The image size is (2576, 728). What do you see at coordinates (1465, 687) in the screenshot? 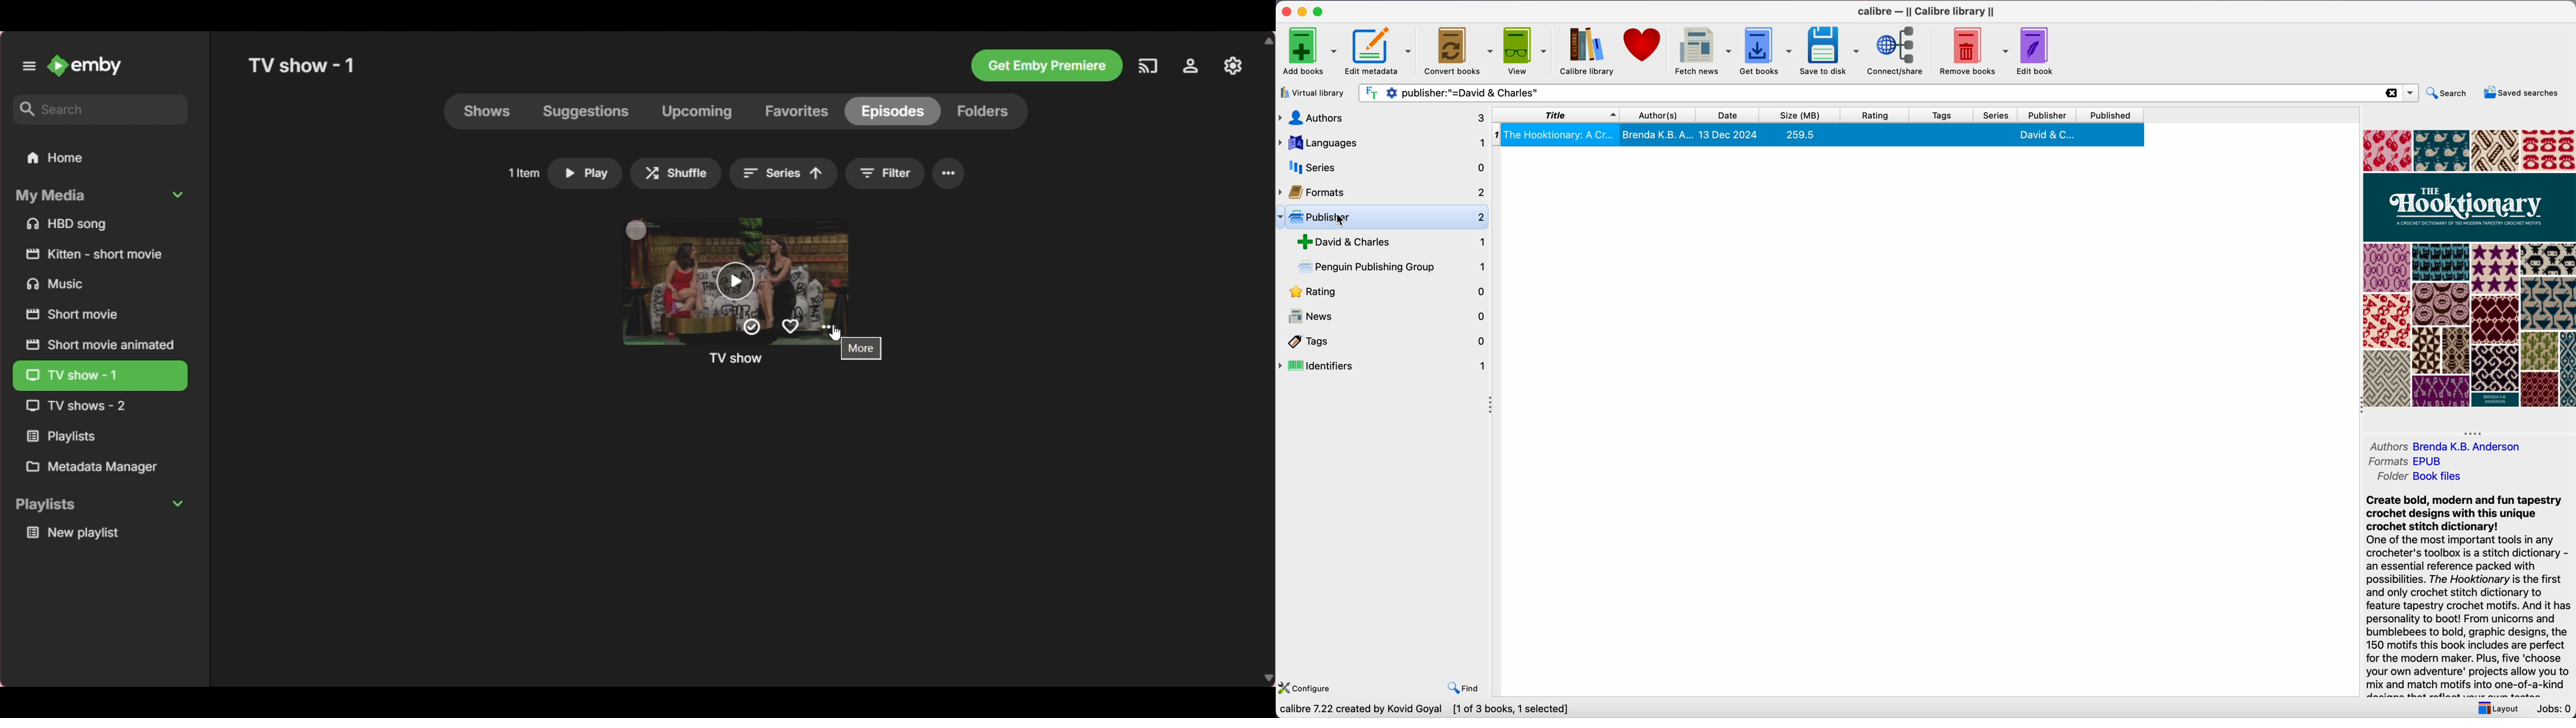
I see `find` at bounding box center [1465, 687].